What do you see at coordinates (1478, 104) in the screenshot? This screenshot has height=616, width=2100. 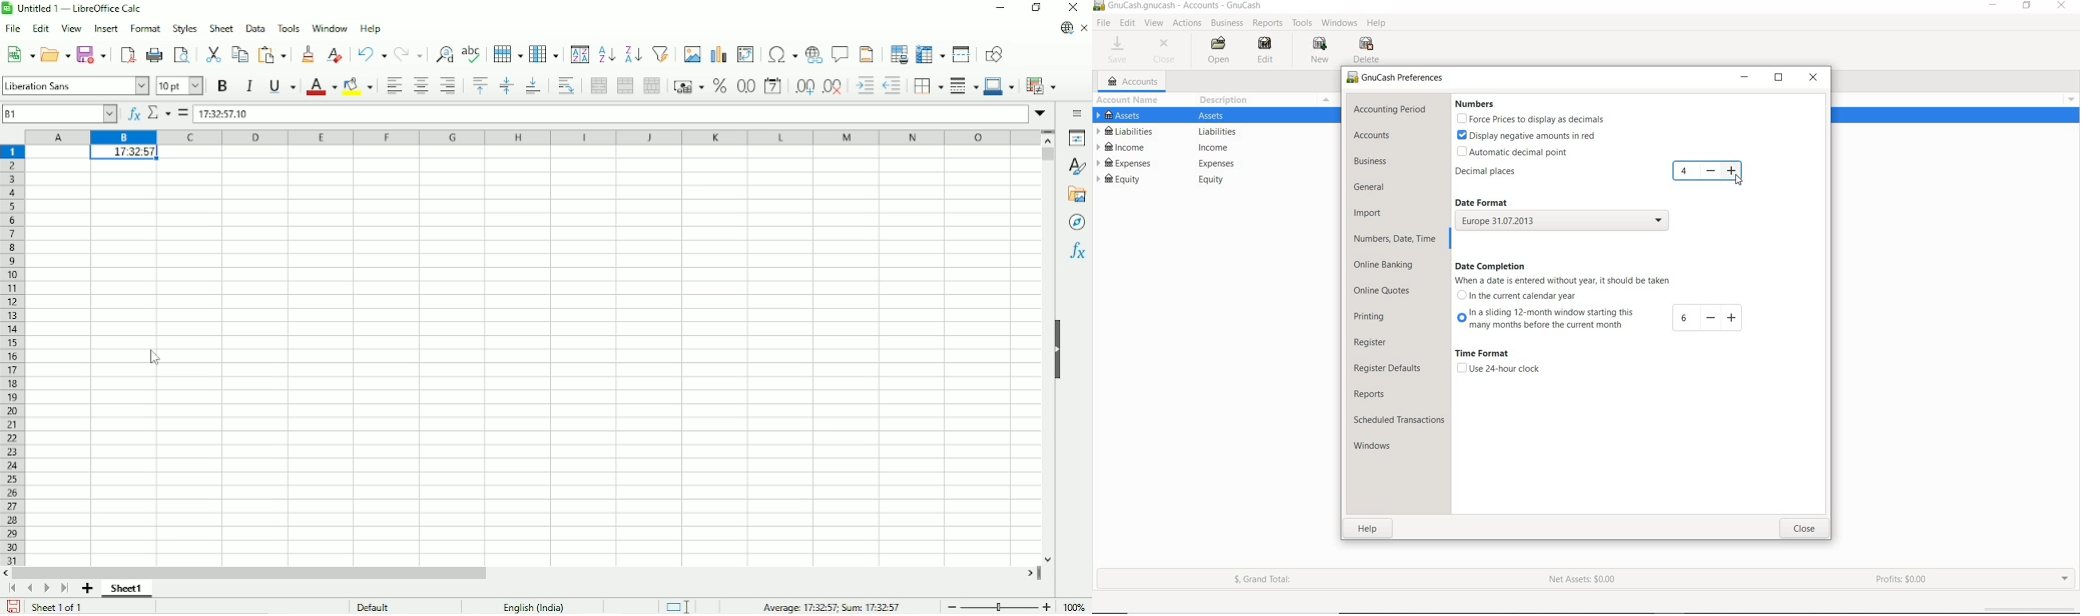 I see `numbers` at bounding box center [1478, 104].